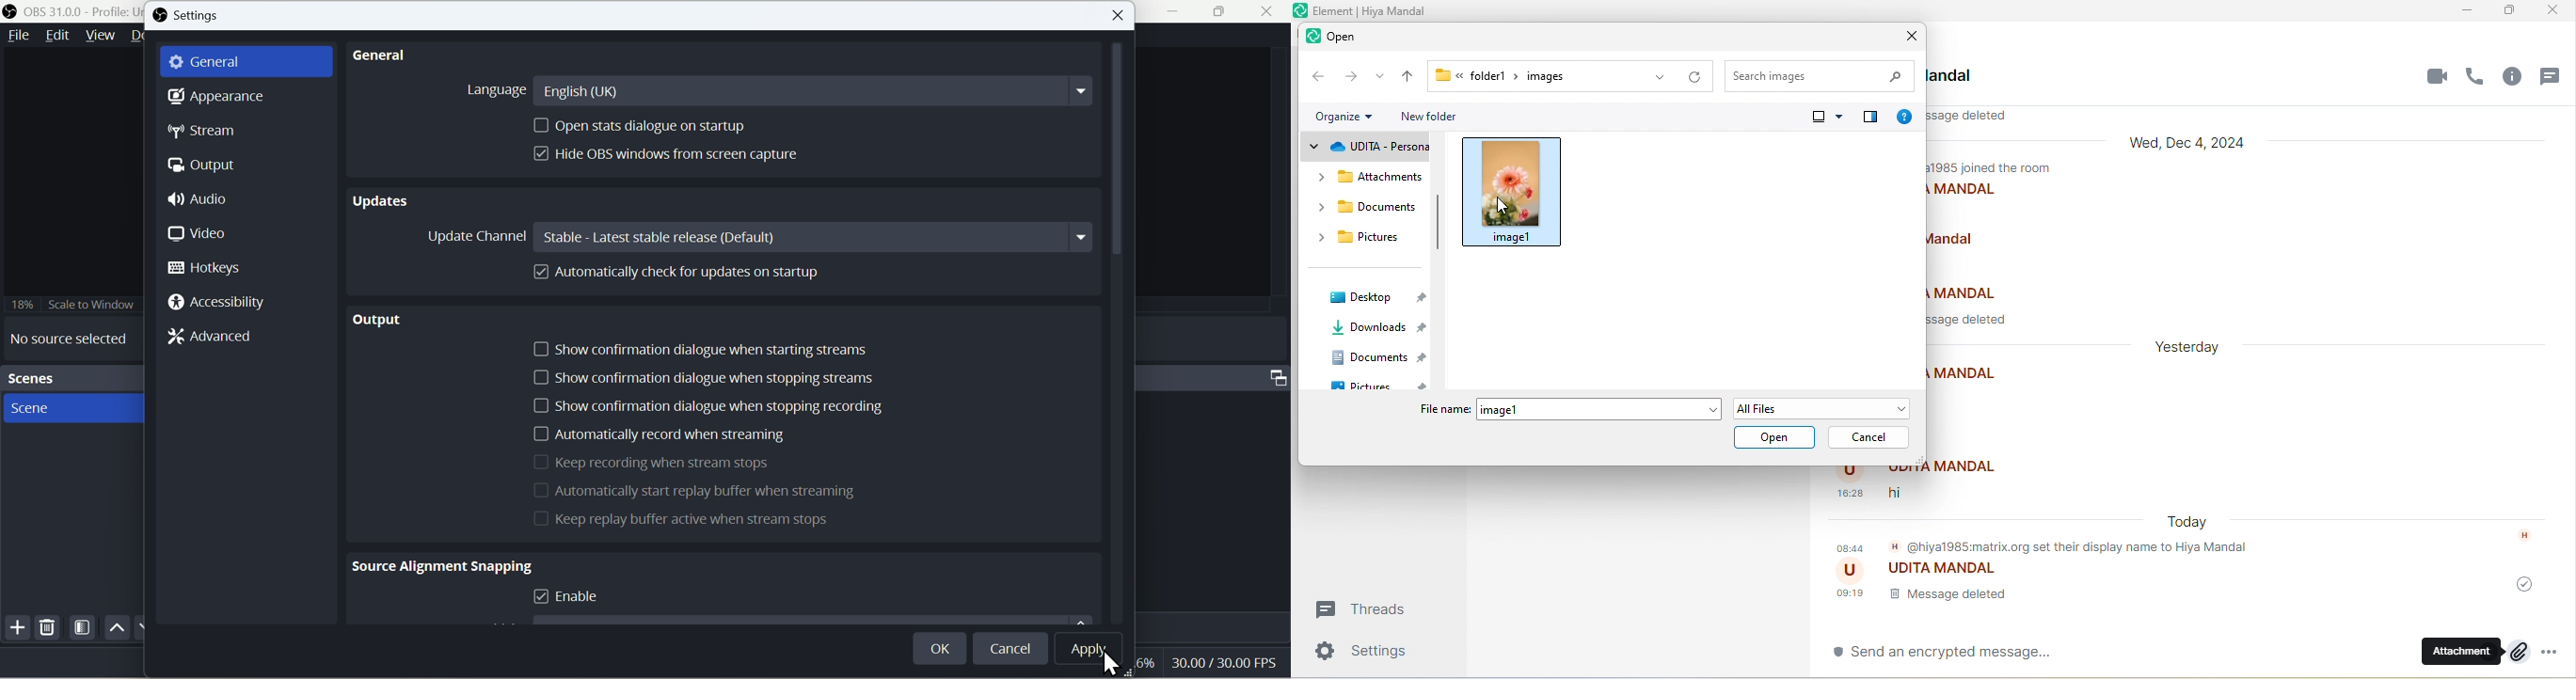  Describe the element at coordinates (1911, 36) in the screenshot. I see `close` at that location.